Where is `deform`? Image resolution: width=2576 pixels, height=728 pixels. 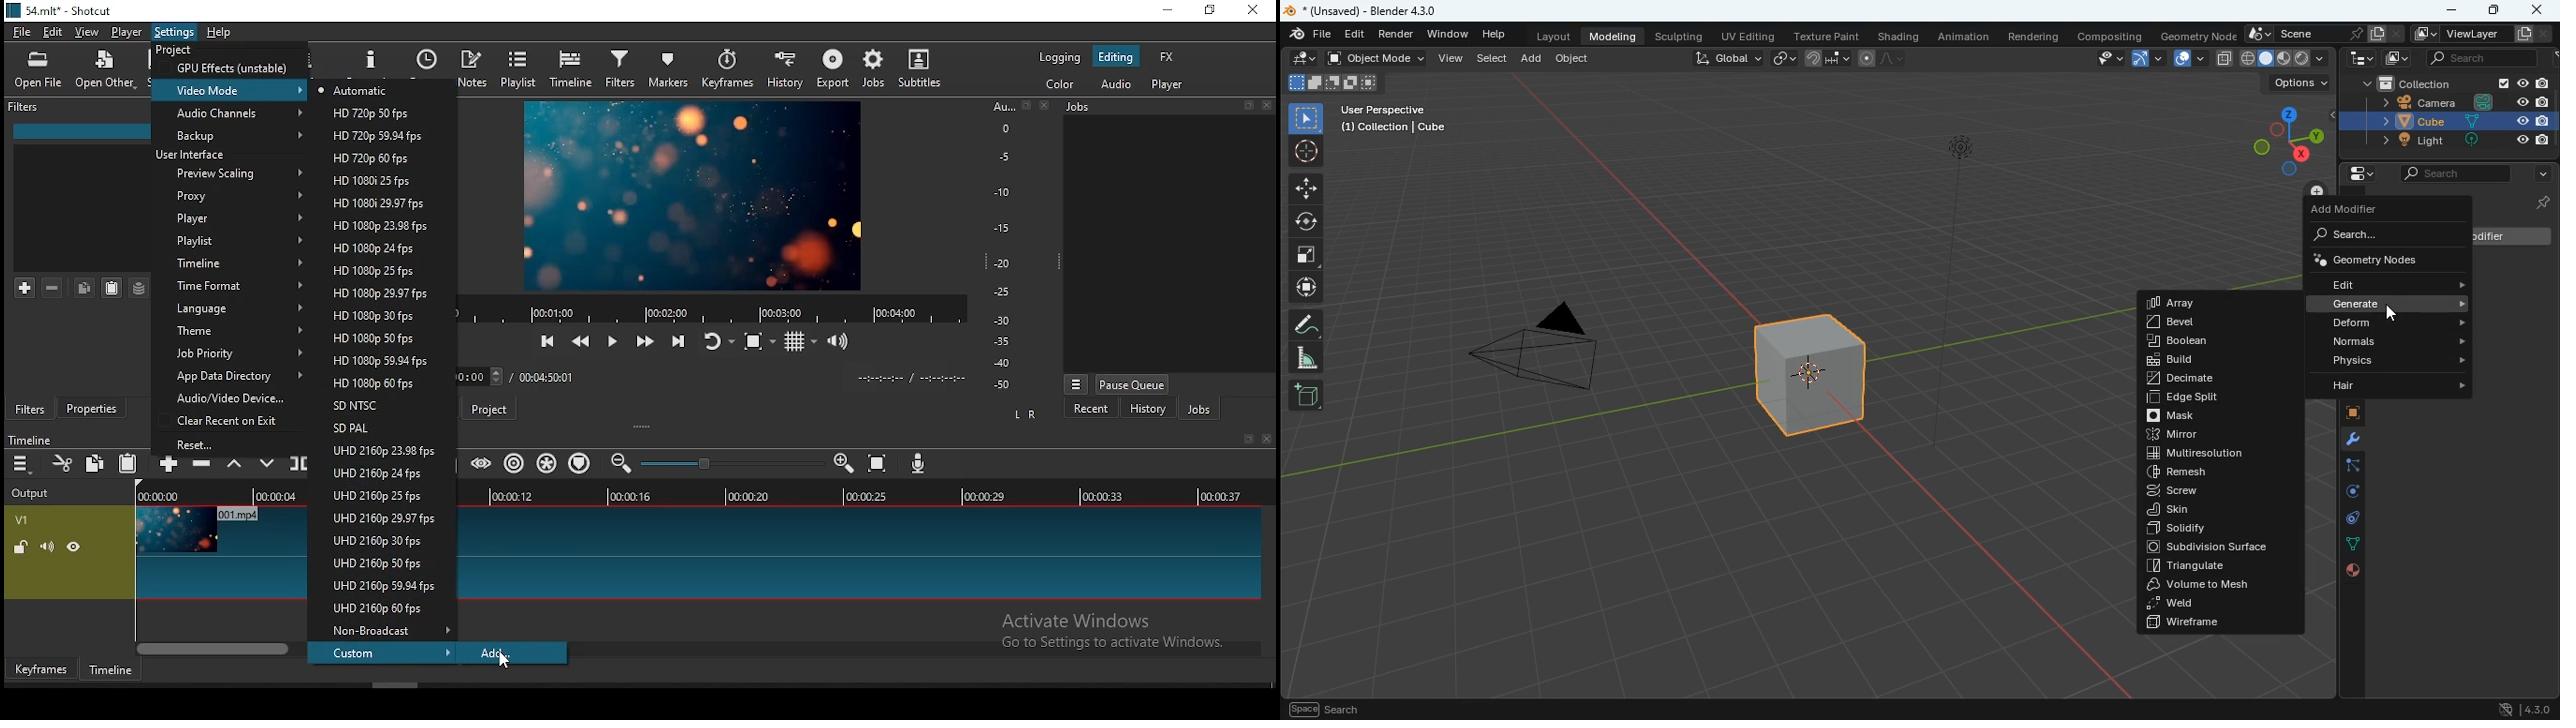
deform is located at coordinates (2396, 323).